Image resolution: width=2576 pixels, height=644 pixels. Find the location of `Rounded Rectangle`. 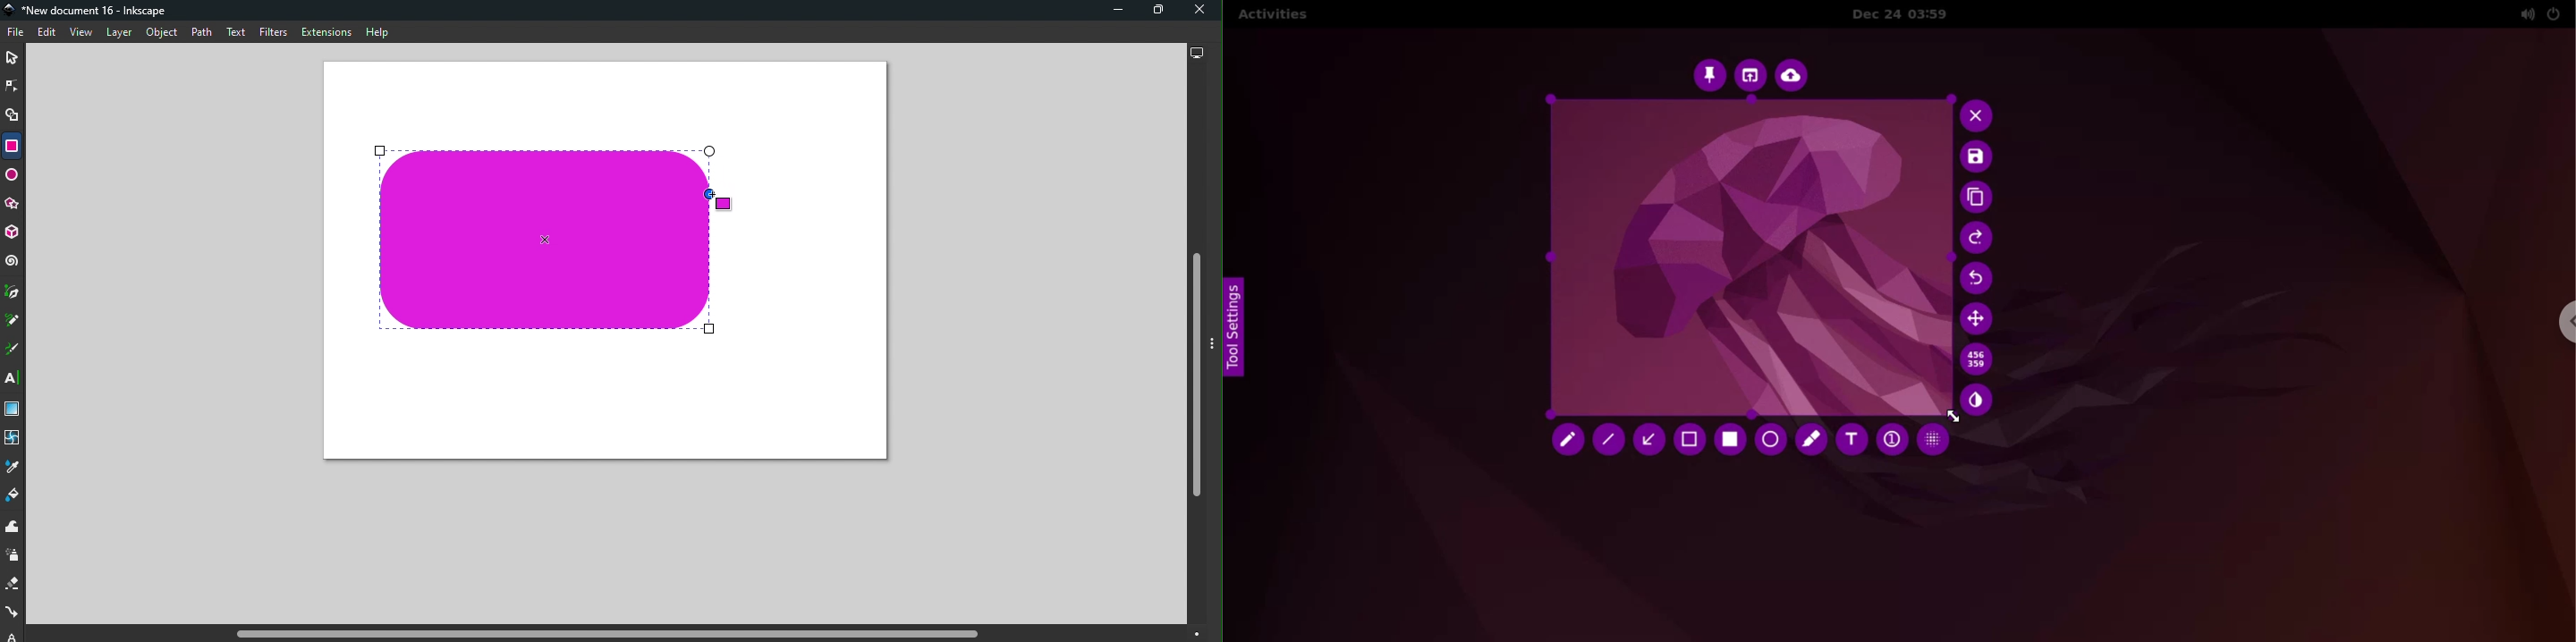

Rounded Rectangle is located at coordinates (545, 241).